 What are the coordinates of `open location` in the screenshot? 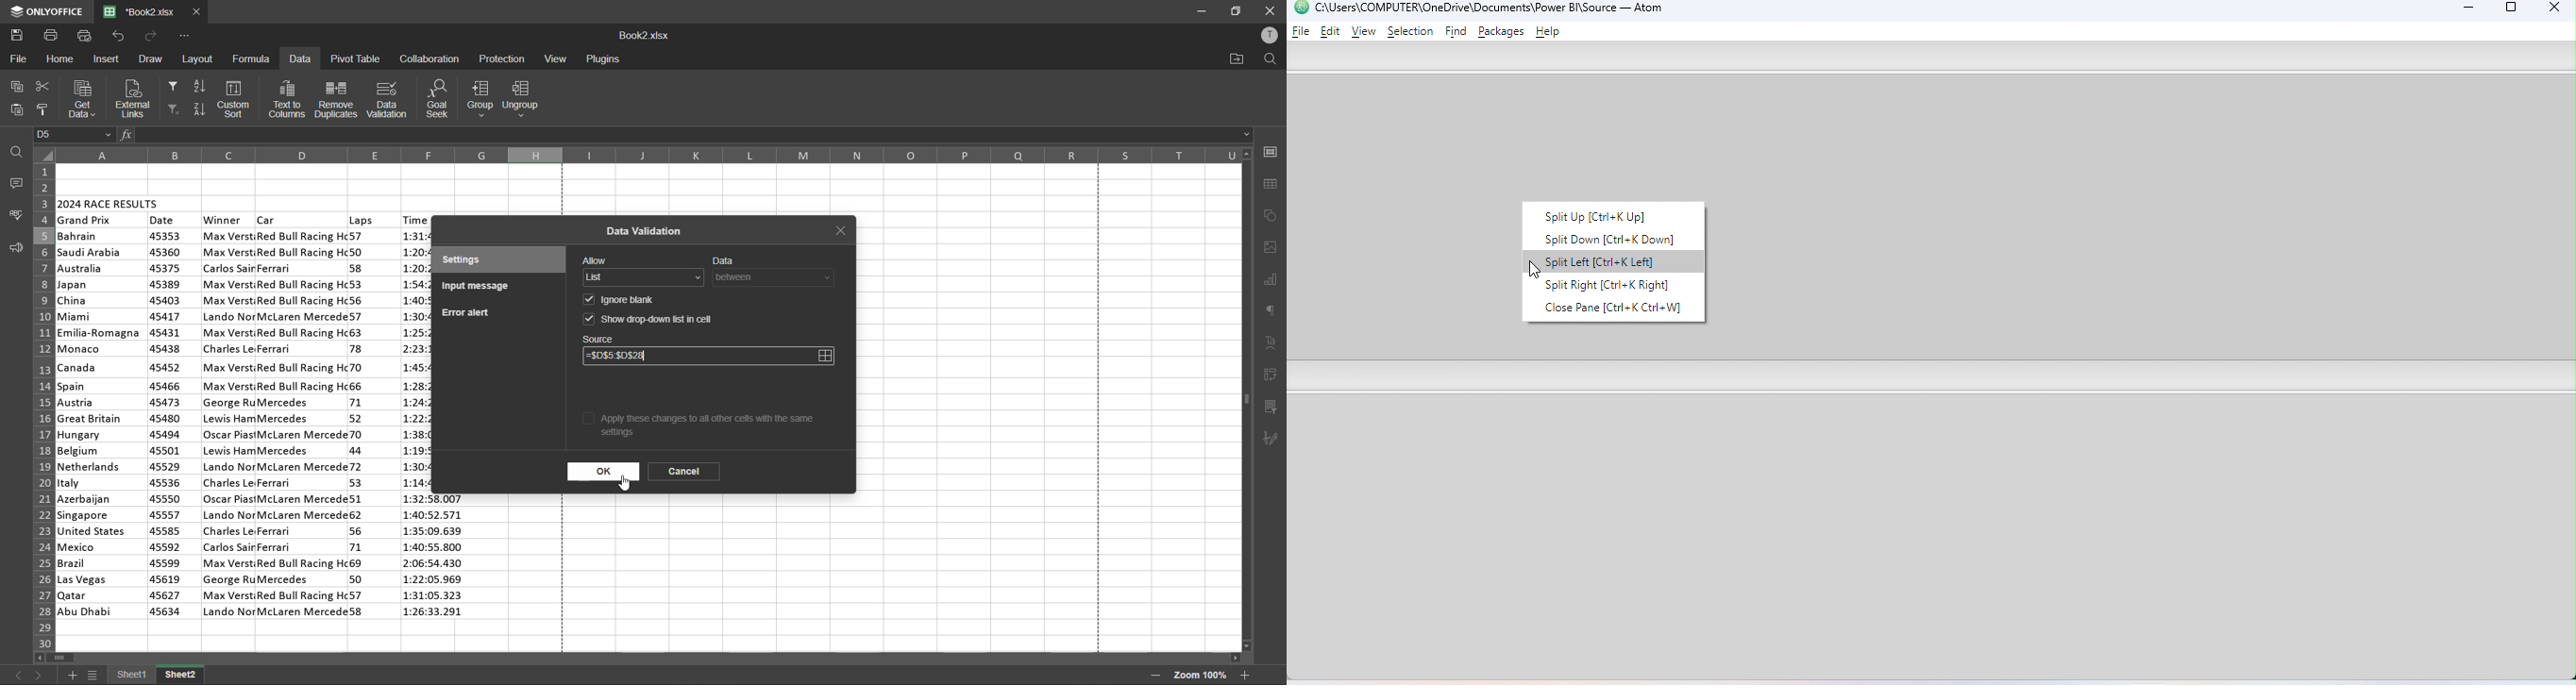 It's located at (1238, 59).